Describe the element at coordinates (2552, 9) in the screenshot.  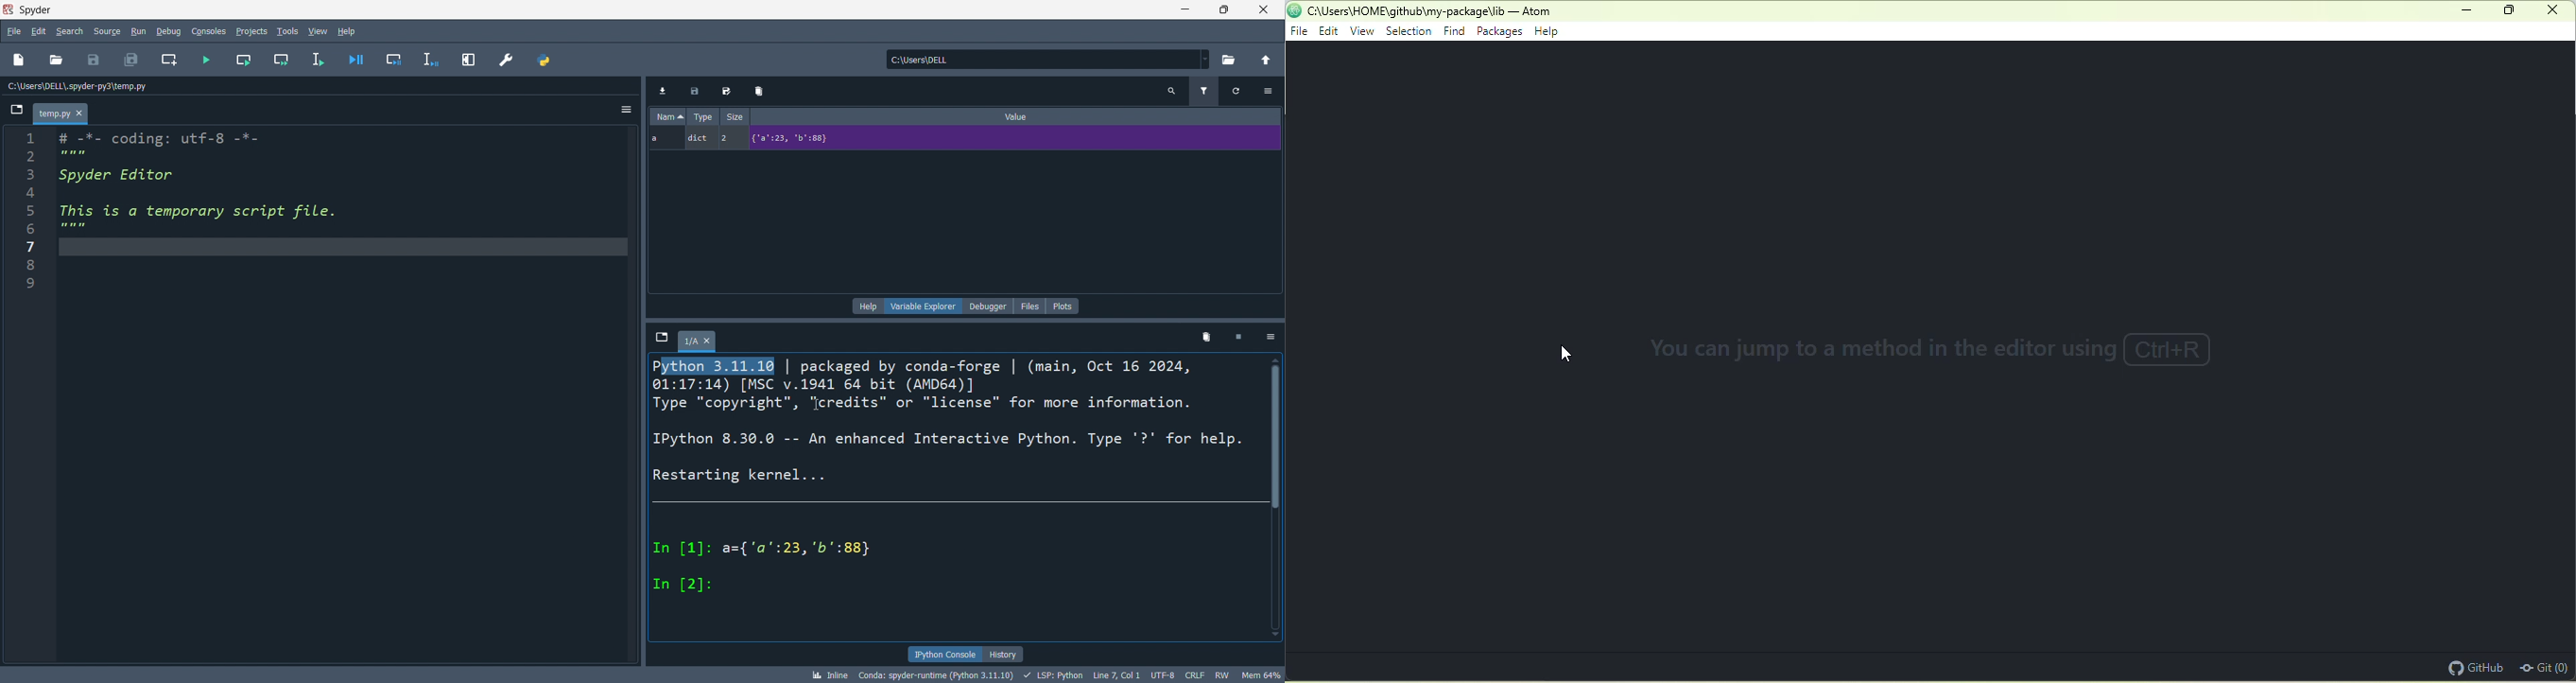
I see `close` at that location.